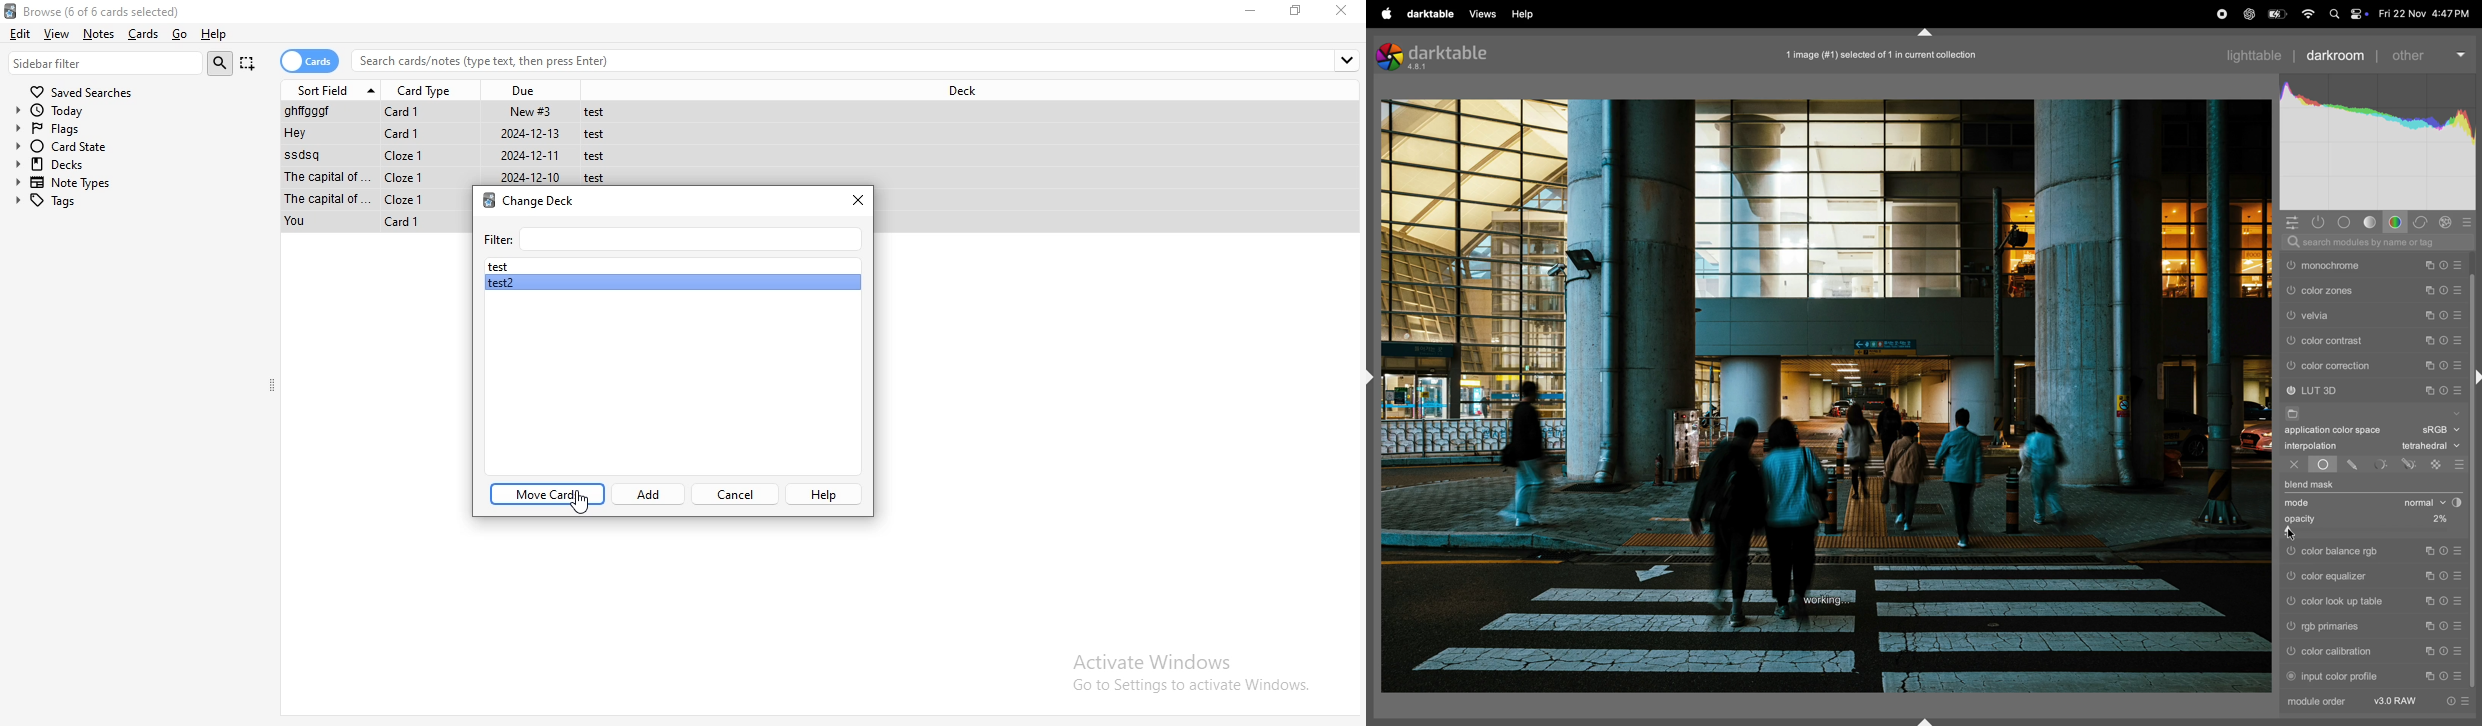  What do you see at coordinates (1343, 11) in the screenshot?
I see `close` at bounding box center [1343, 11].